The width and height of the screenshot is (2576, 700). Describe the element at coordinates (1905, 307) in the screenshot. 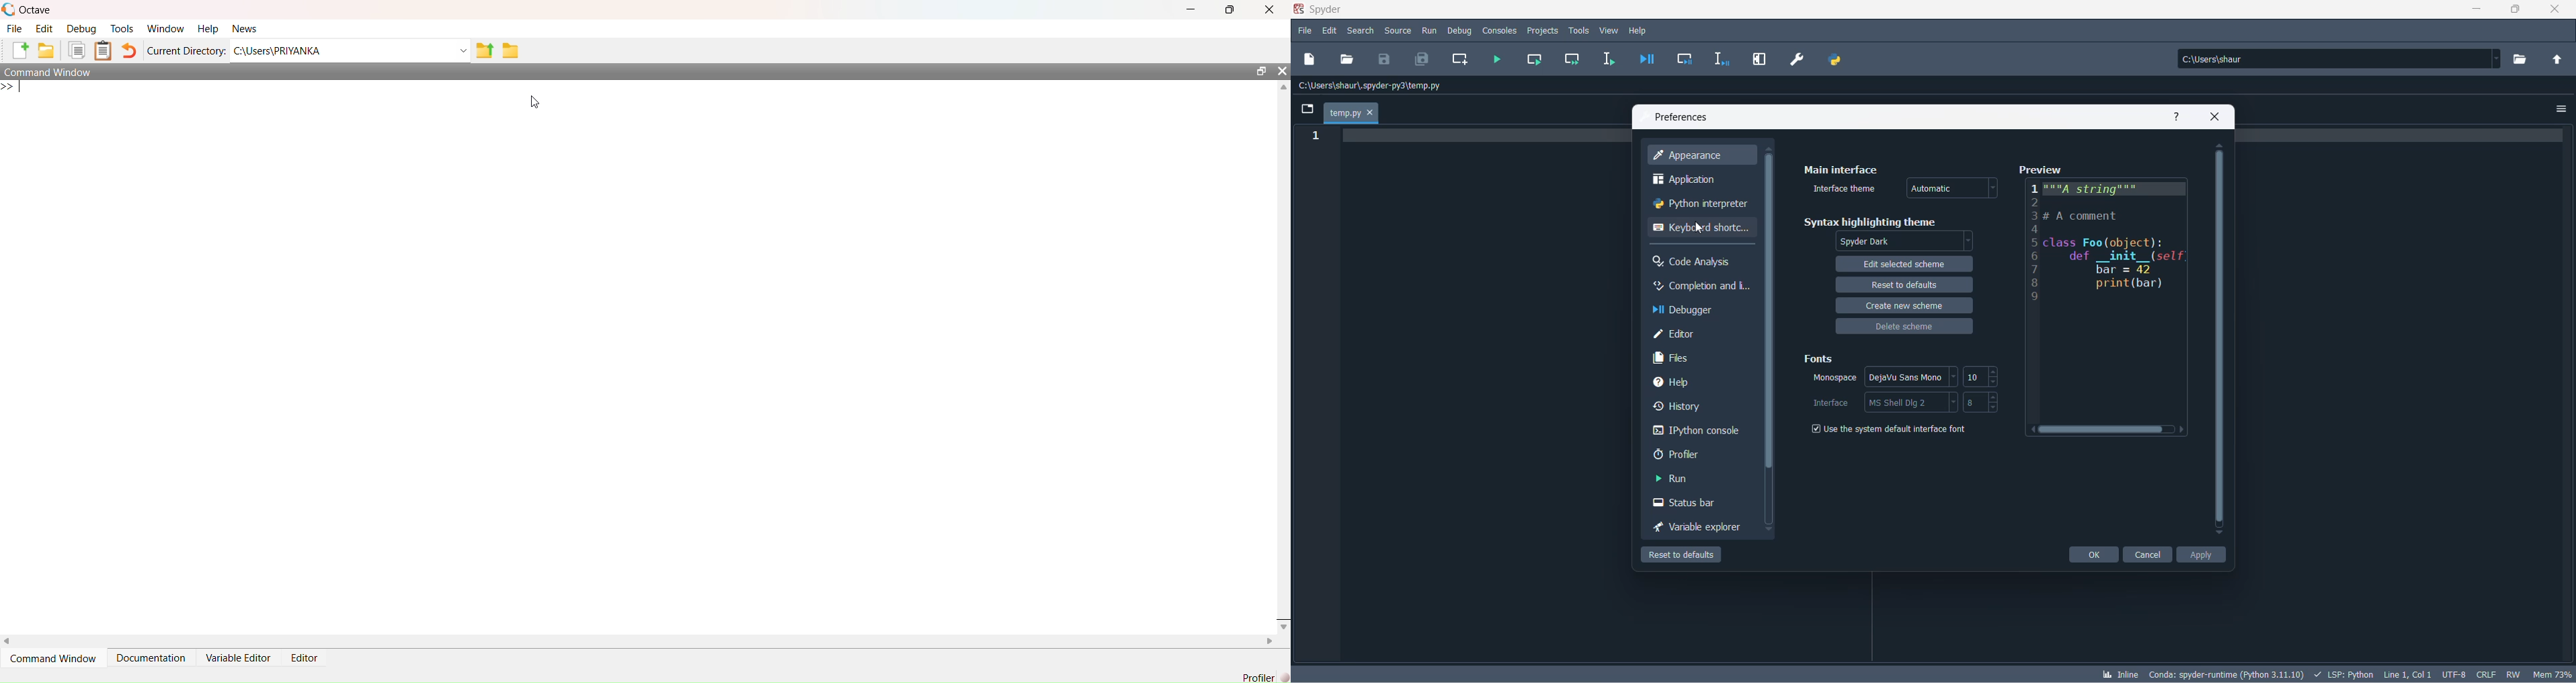

I see `create new scheme` at that location.